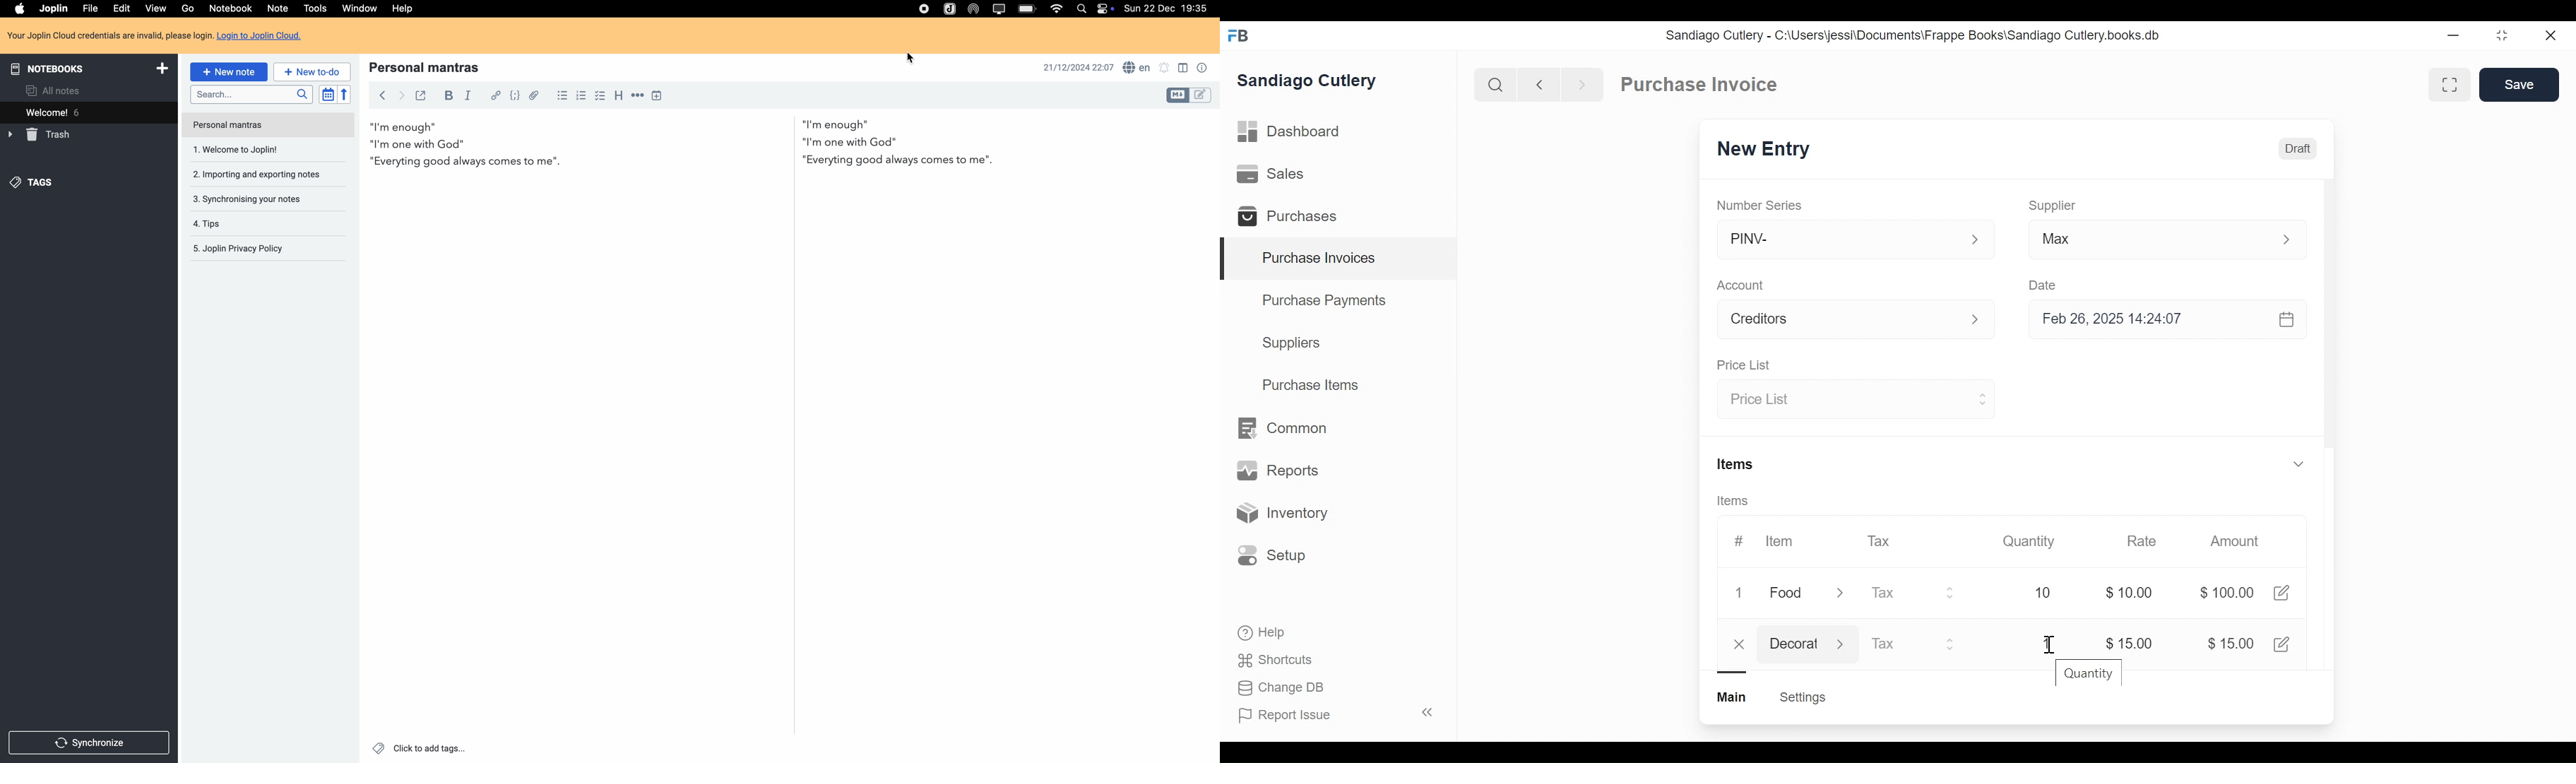  Describe the element at coordinates (1106, 9) in the screenshot. I see `controls` at that location.